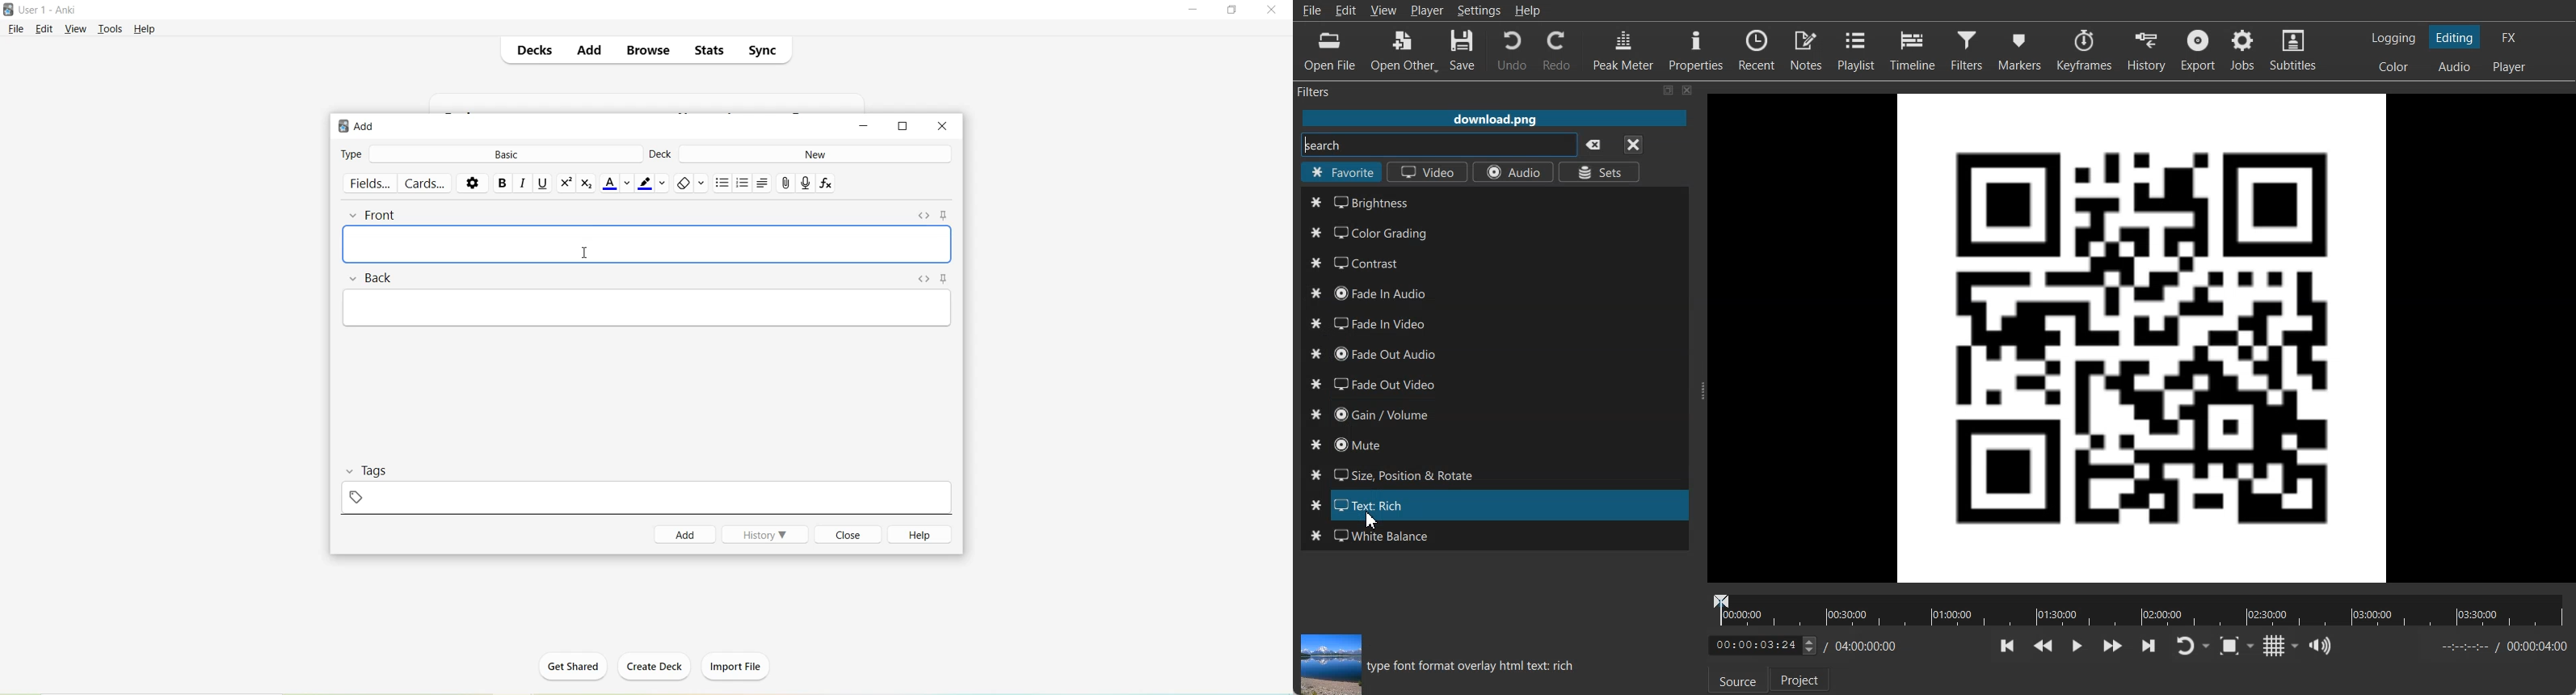 This screenshot has height=700, width=2576. I want to click on Play Quickly backward, so click(2044, 646).